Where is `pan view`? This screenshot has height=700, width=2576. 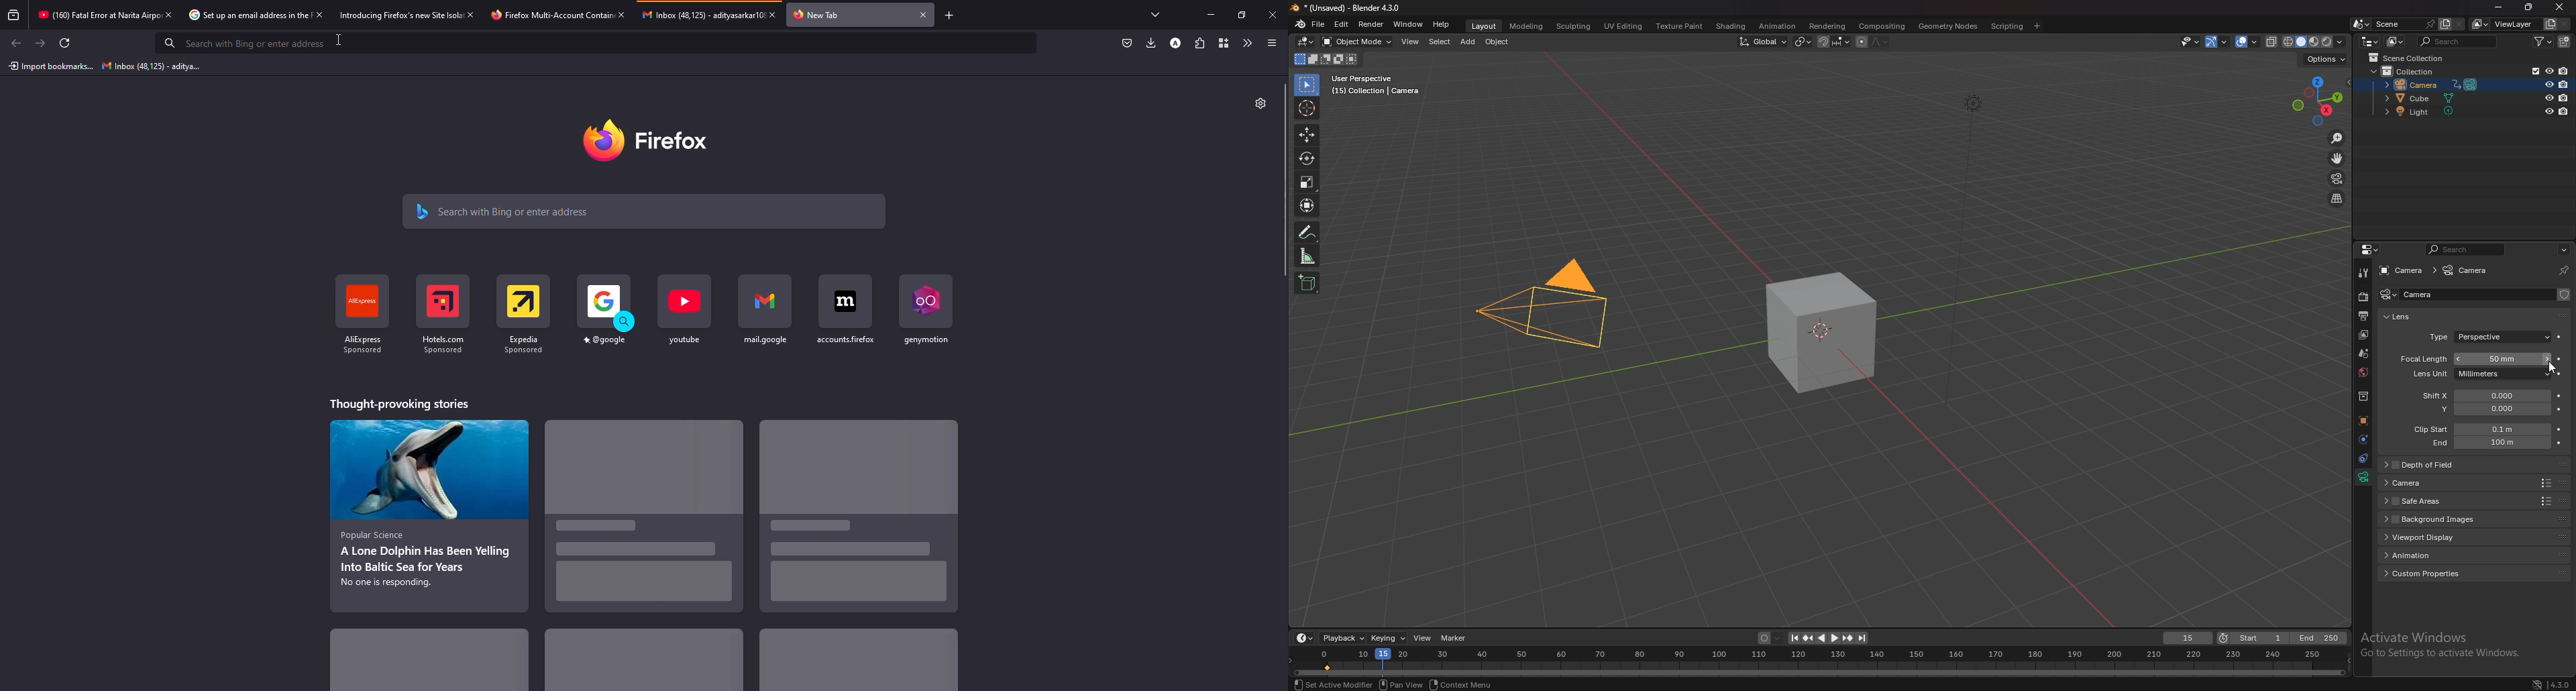 pan view is located at coordinates (1401, 684).